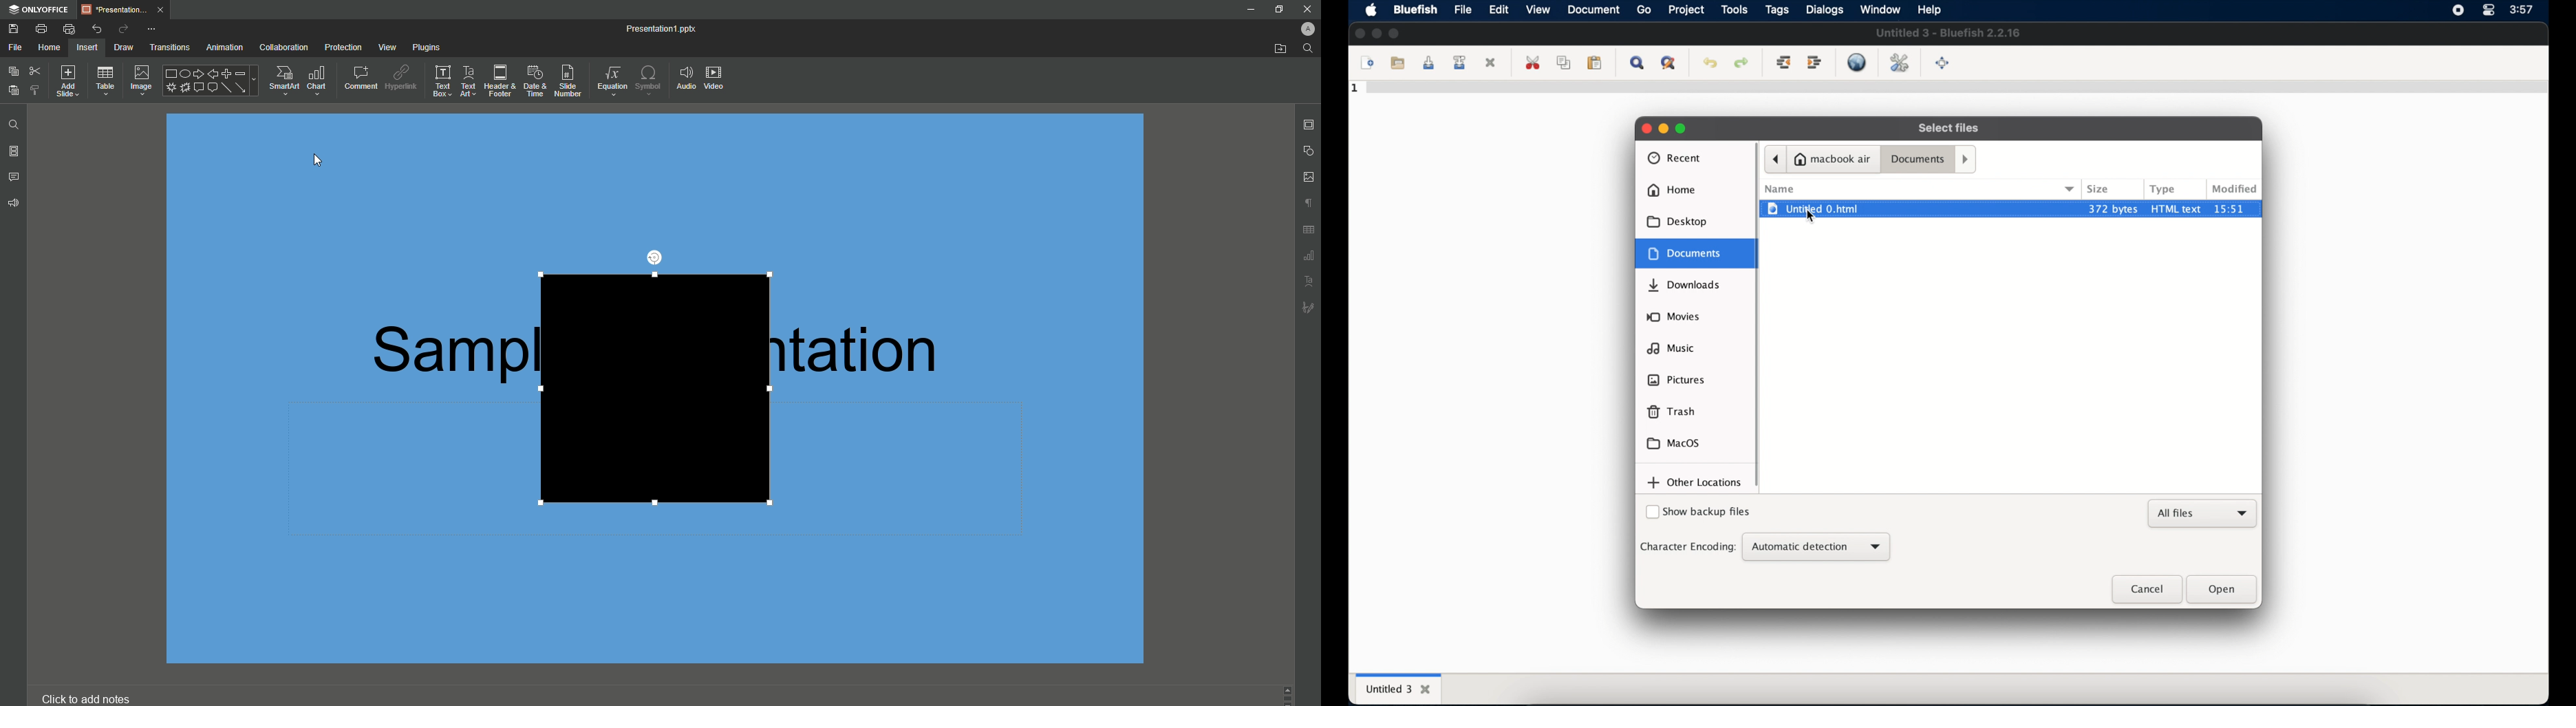 The image size is (2576, 728). I want to click on open, so click(1396, 61).